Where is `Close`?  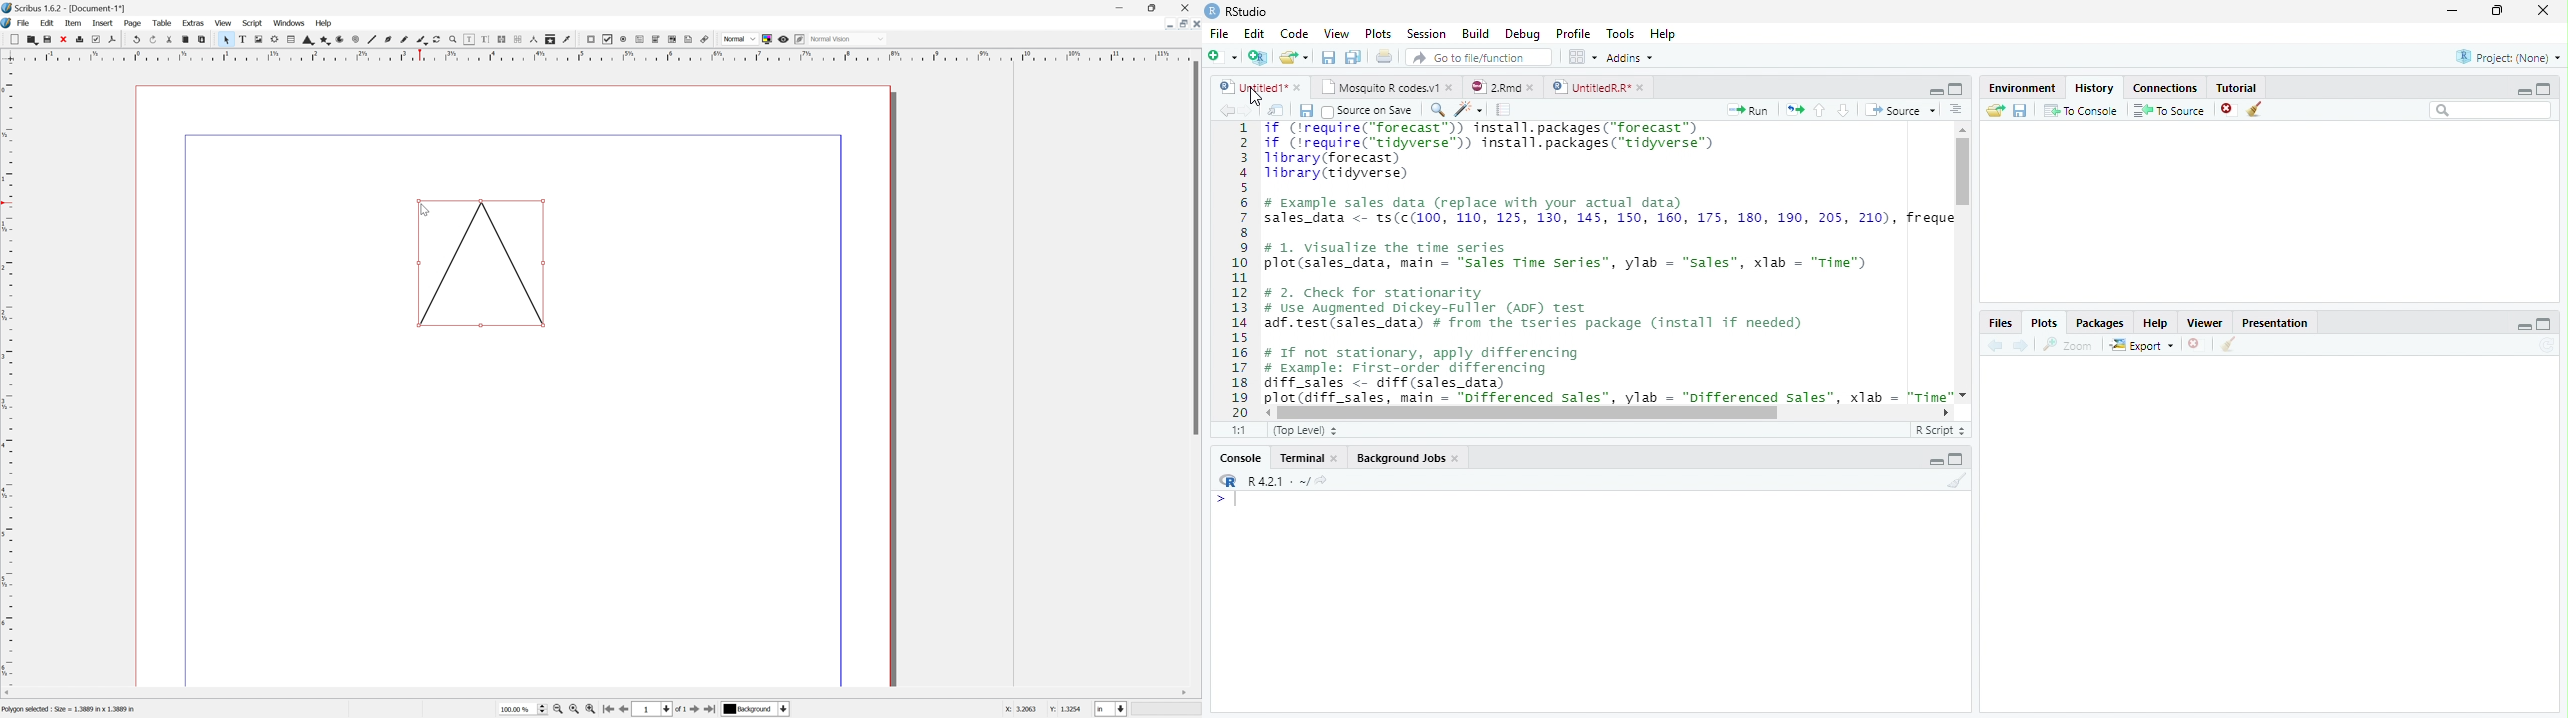
Close is located at coordinates (1195, 24).